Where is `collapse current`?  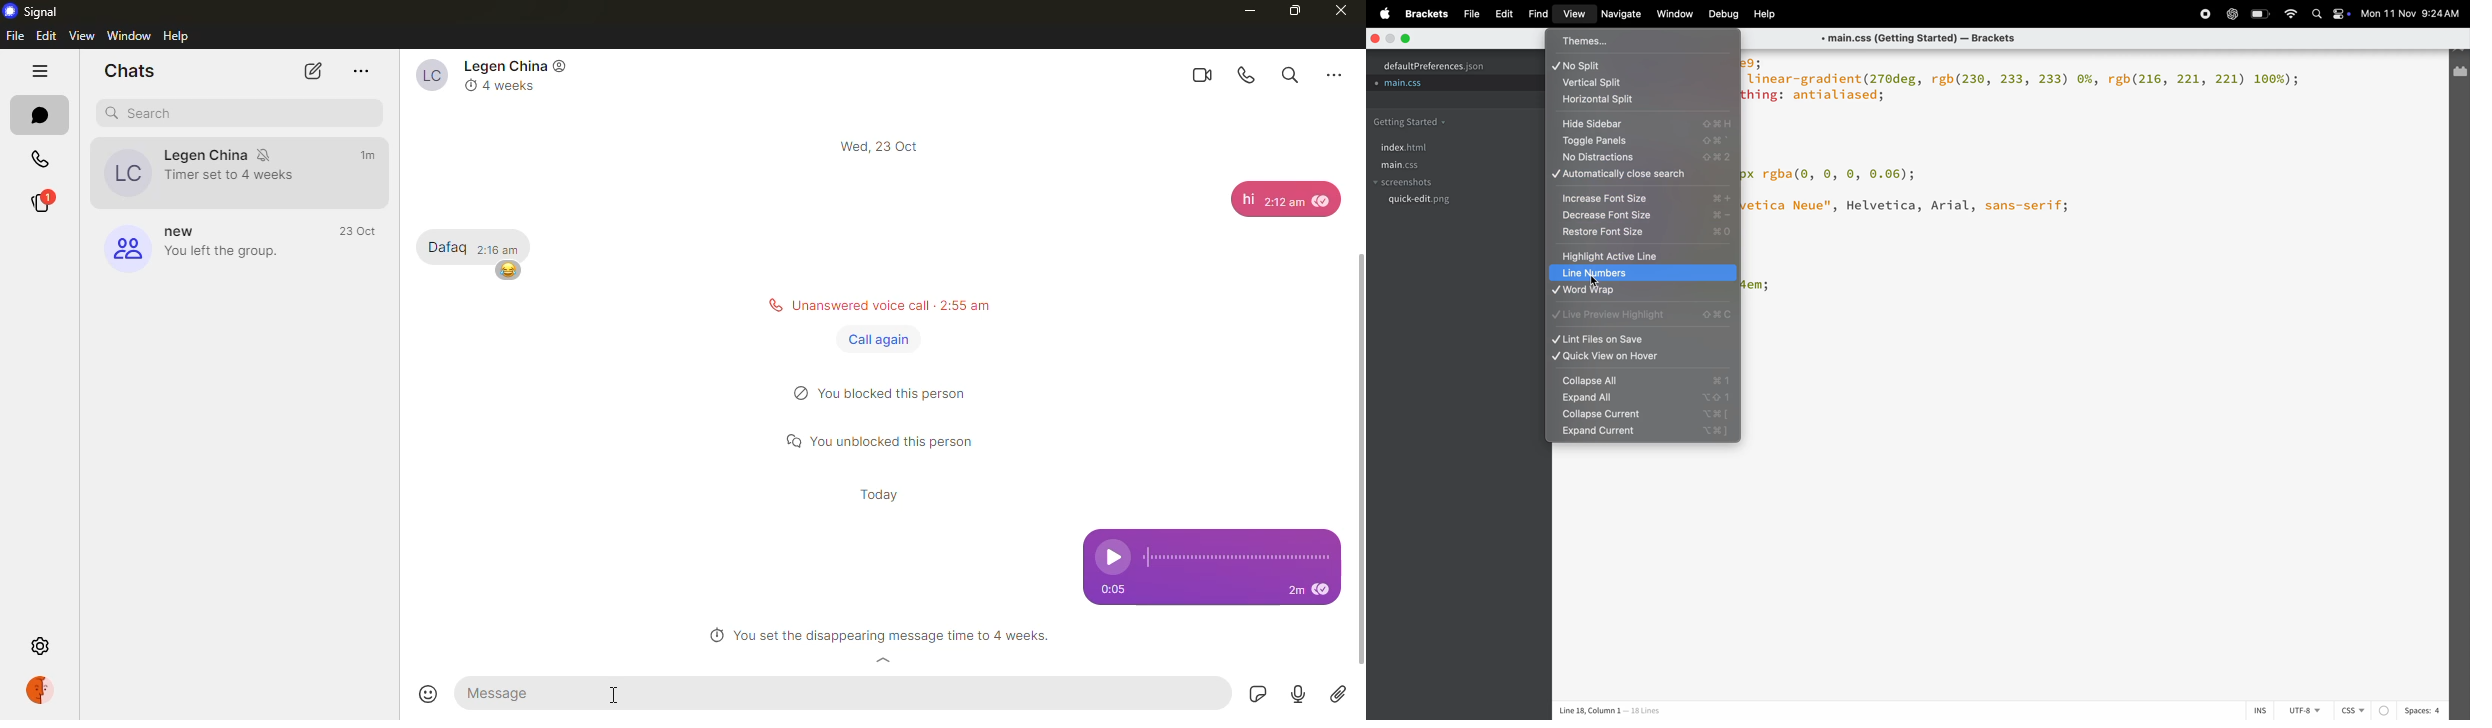
collapse current is located at coordinates (1641, 415).